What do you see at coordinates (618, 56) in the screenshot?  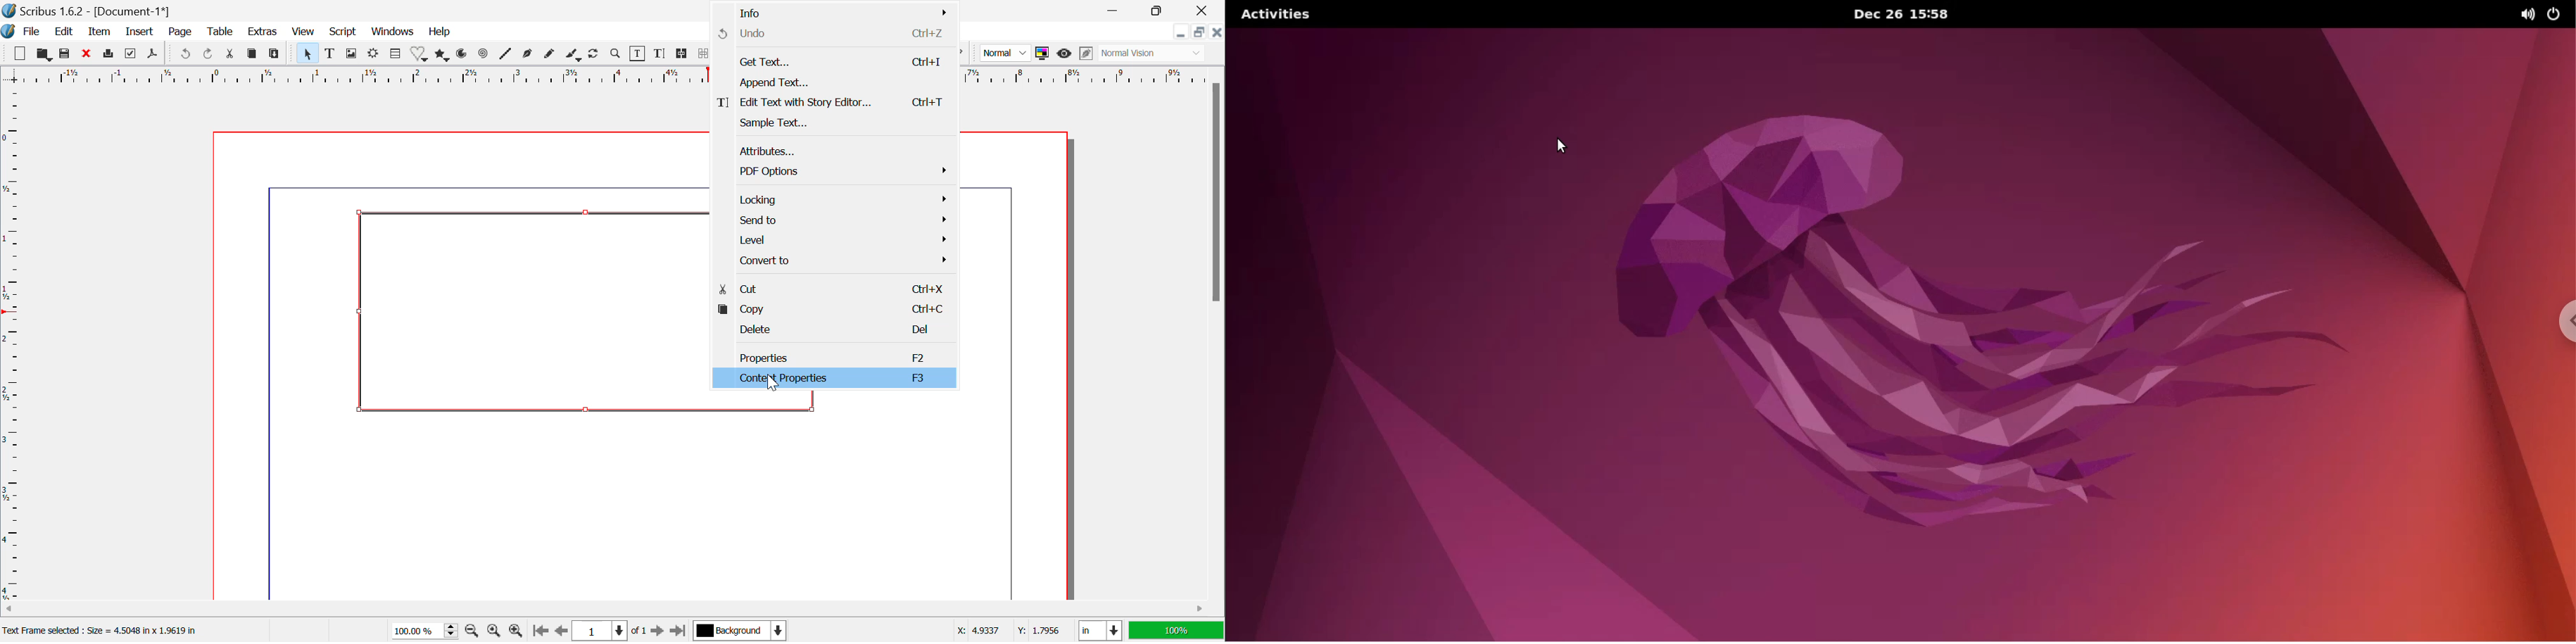 I see `Zoom` at bounding box center [618, 56].